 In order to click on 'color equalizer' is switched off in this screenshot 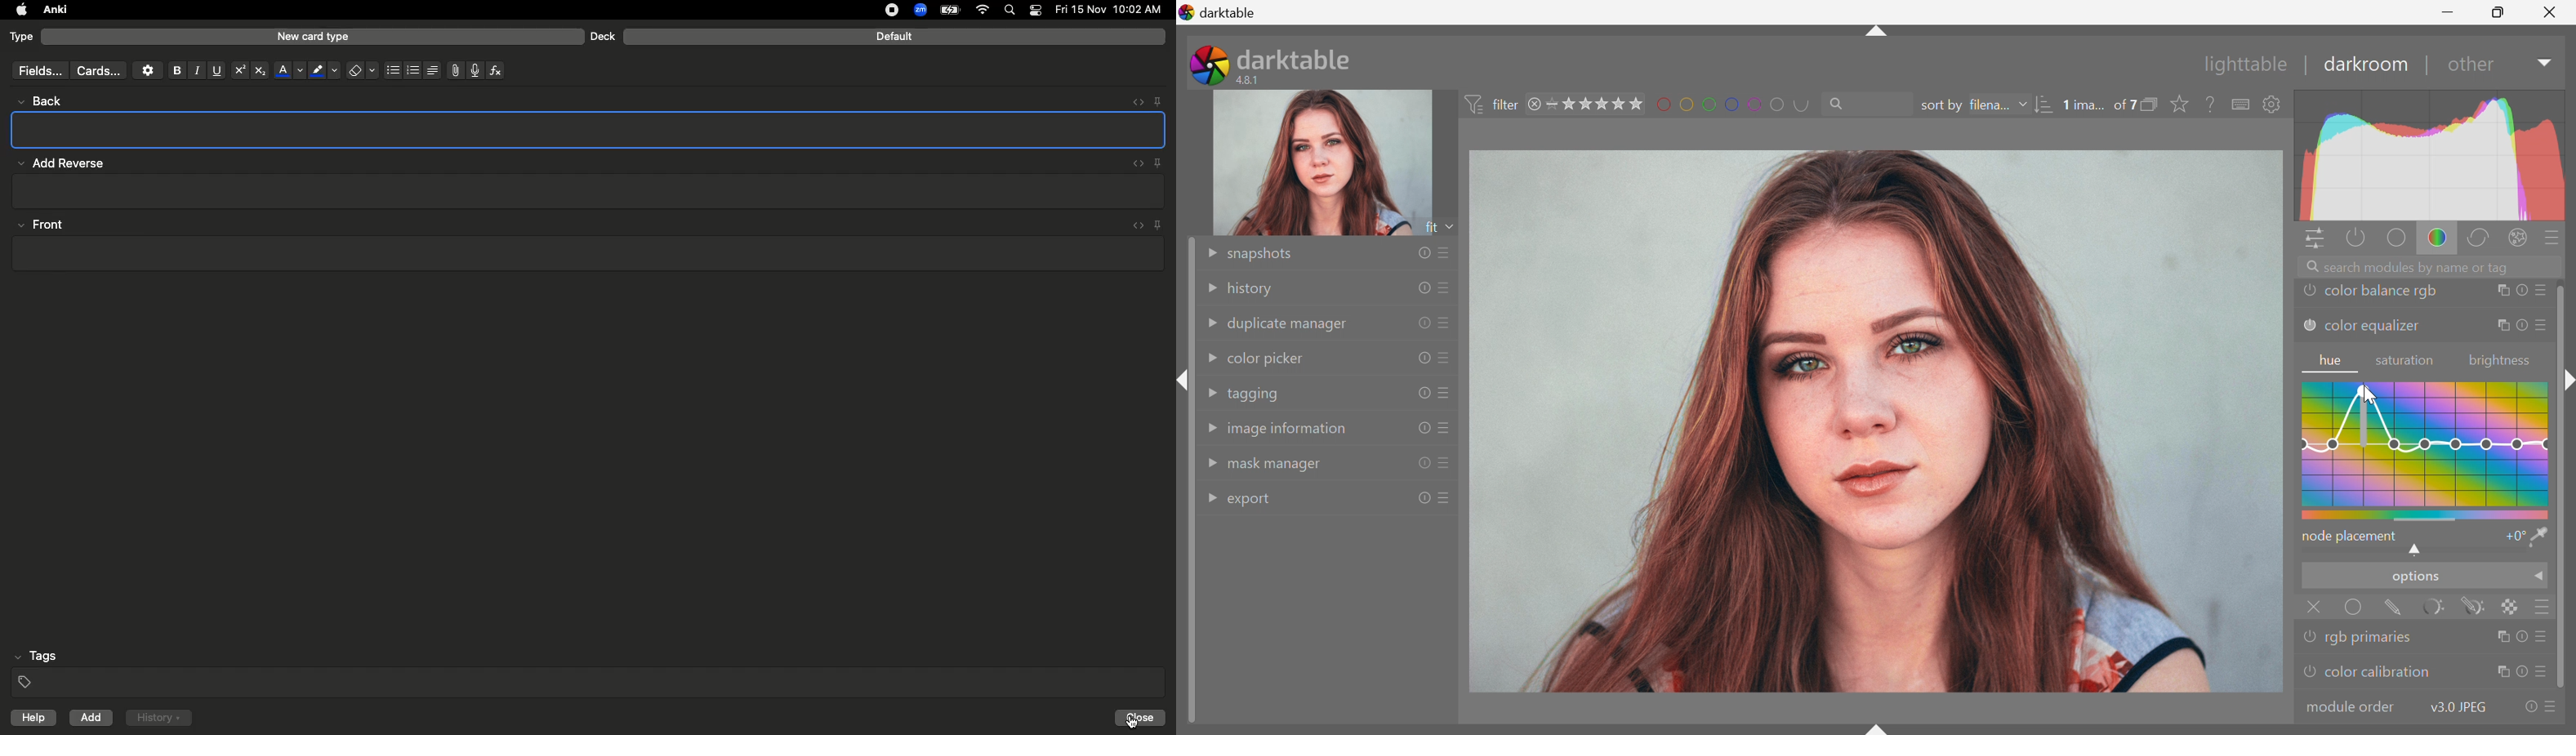, I will do `click(2309, 325)`.